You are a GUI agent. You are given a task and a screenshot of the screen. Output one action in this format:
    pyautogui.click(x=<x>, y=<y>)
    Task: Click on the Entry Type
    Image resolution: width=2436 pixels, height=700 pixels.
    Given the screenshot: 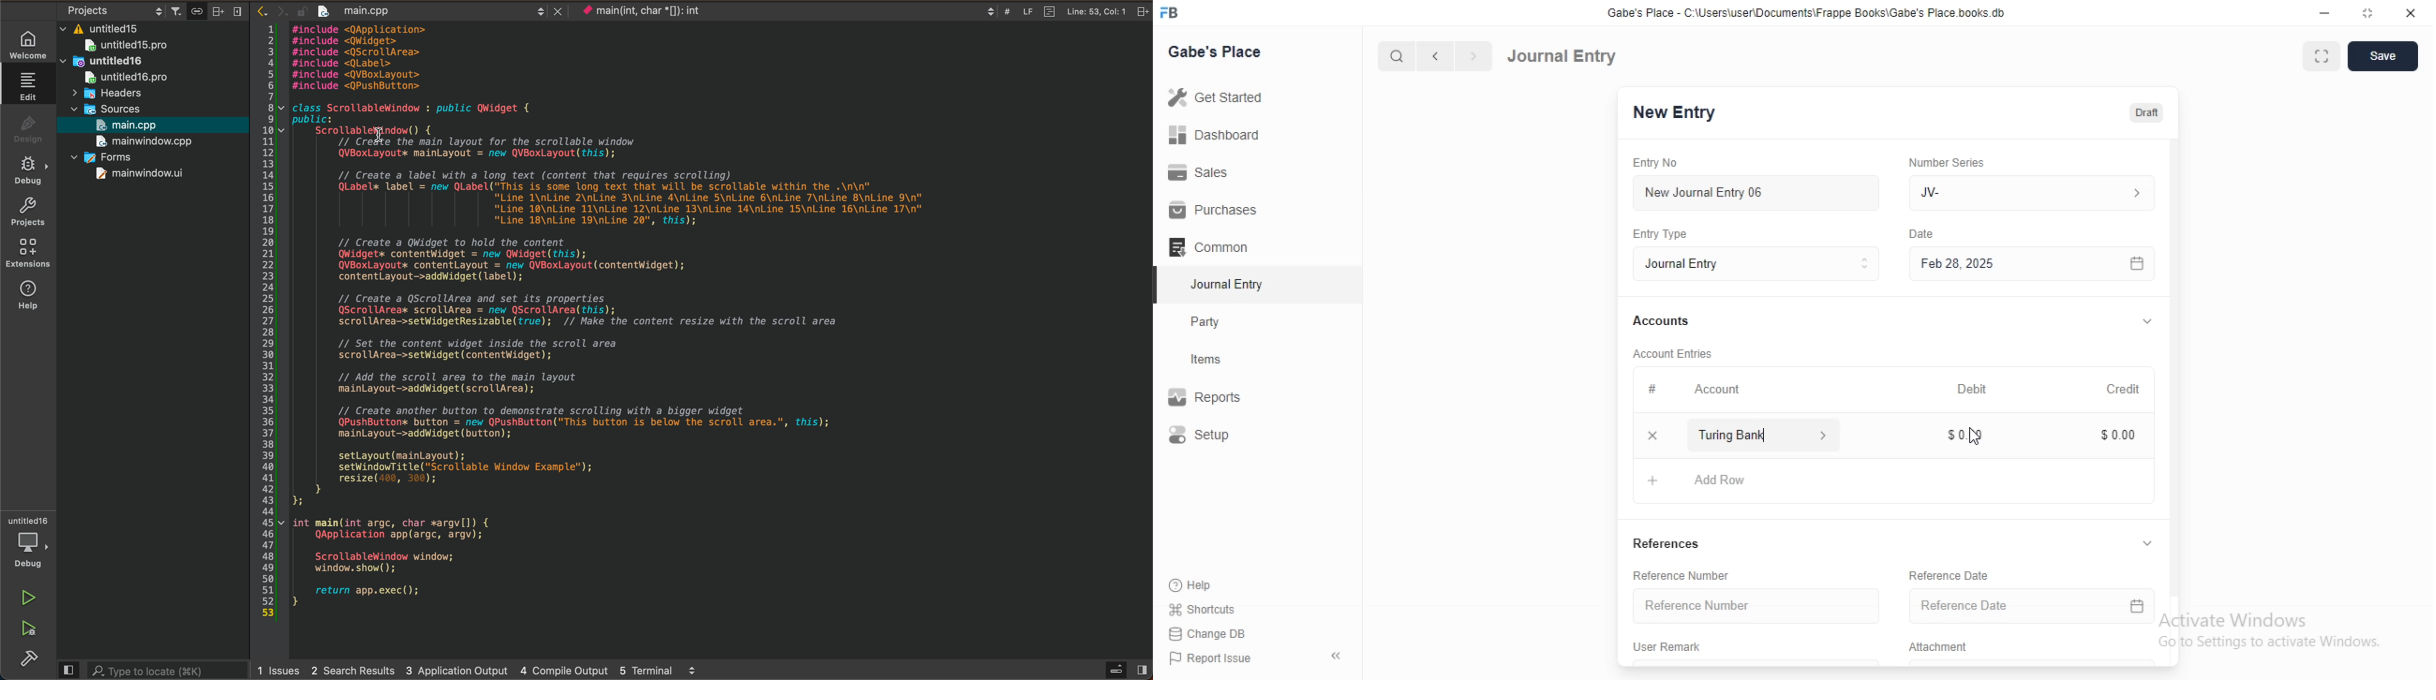 What is the action you would take?
    pyautogui.click(x=1667, y=233)
    